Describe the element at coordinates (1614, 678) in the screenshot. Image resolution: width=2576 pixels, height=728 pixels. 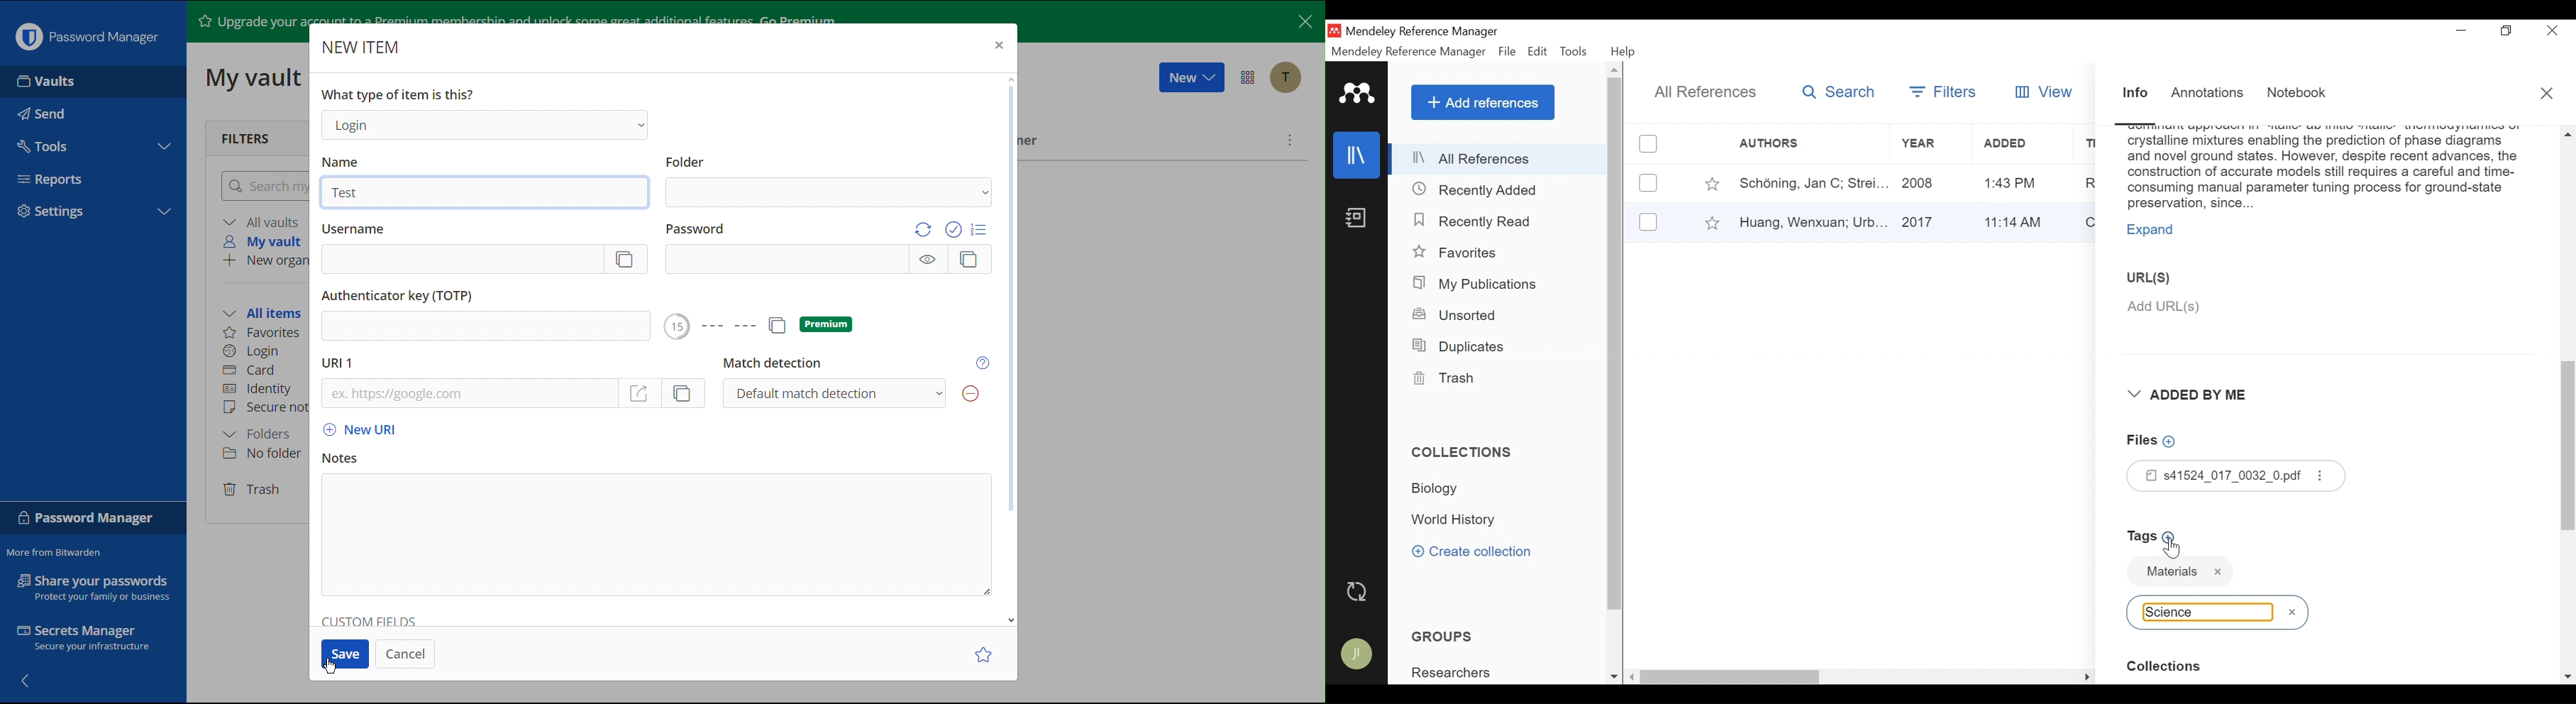
I see `Scroll down` at that location.